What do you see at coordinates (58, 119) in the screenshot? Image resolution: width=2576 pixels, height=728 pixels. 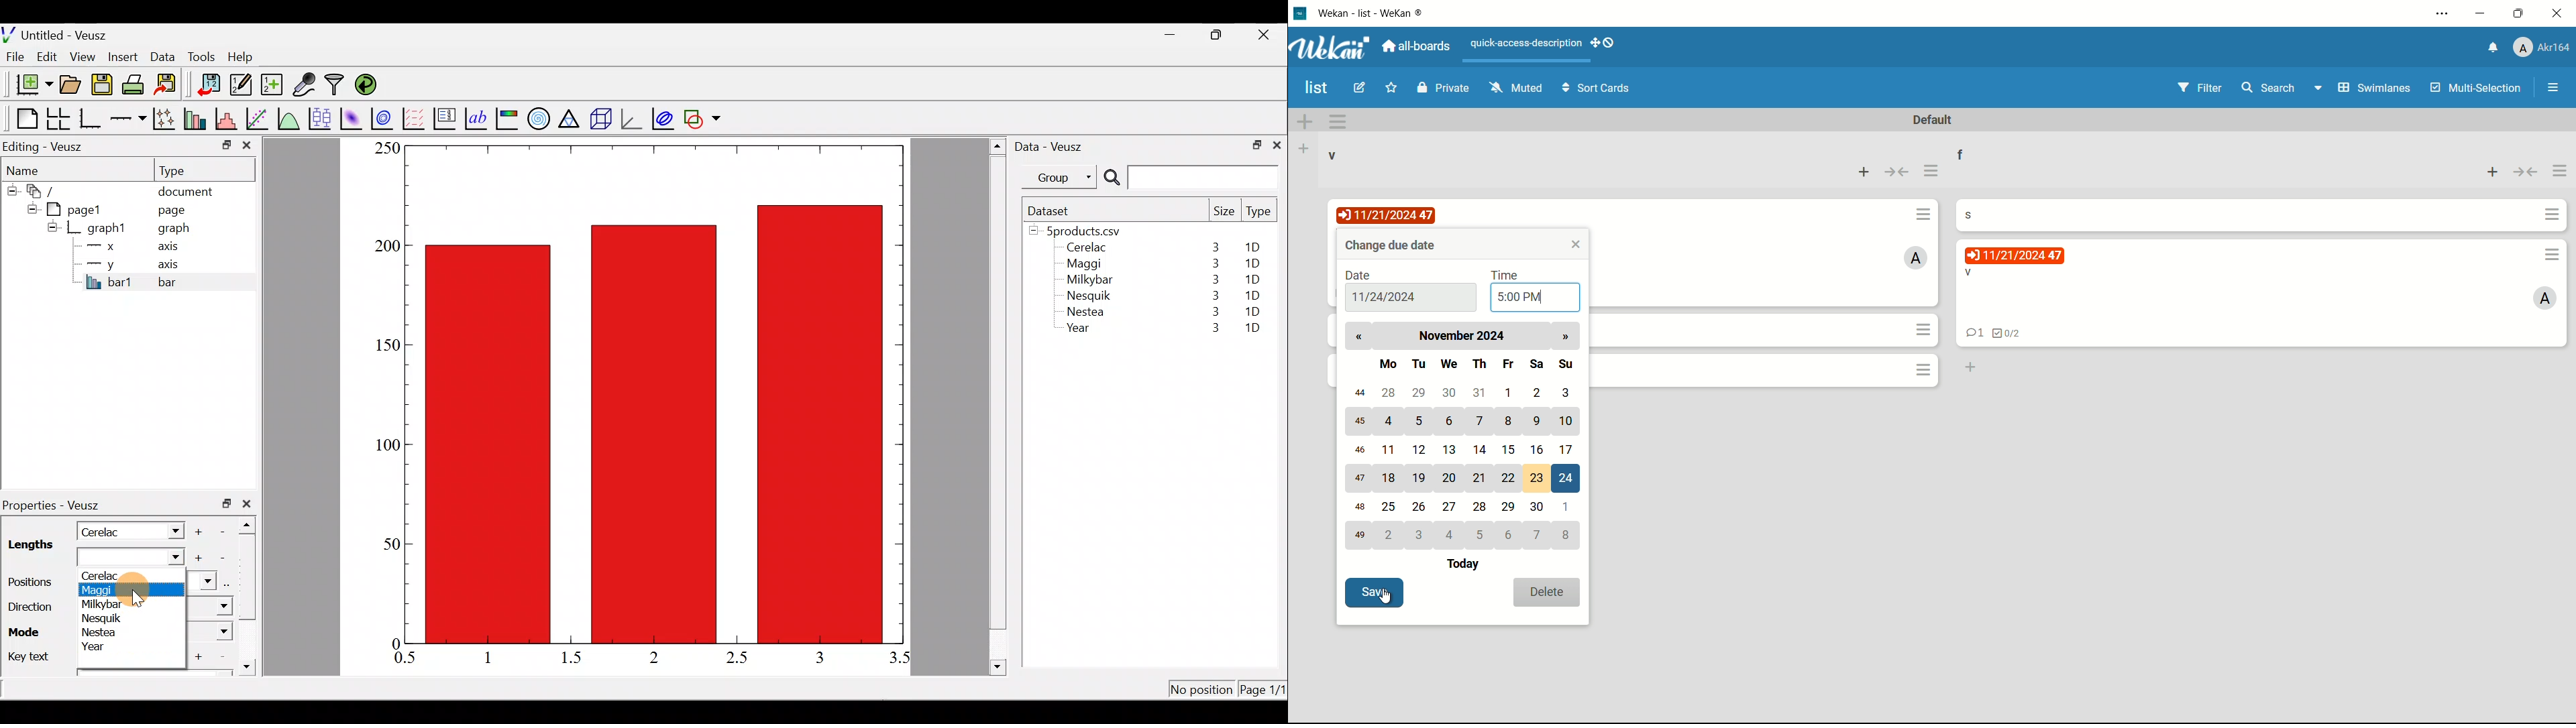 I see `Arrange graphs in a grid` at bounding box center [58, 119].